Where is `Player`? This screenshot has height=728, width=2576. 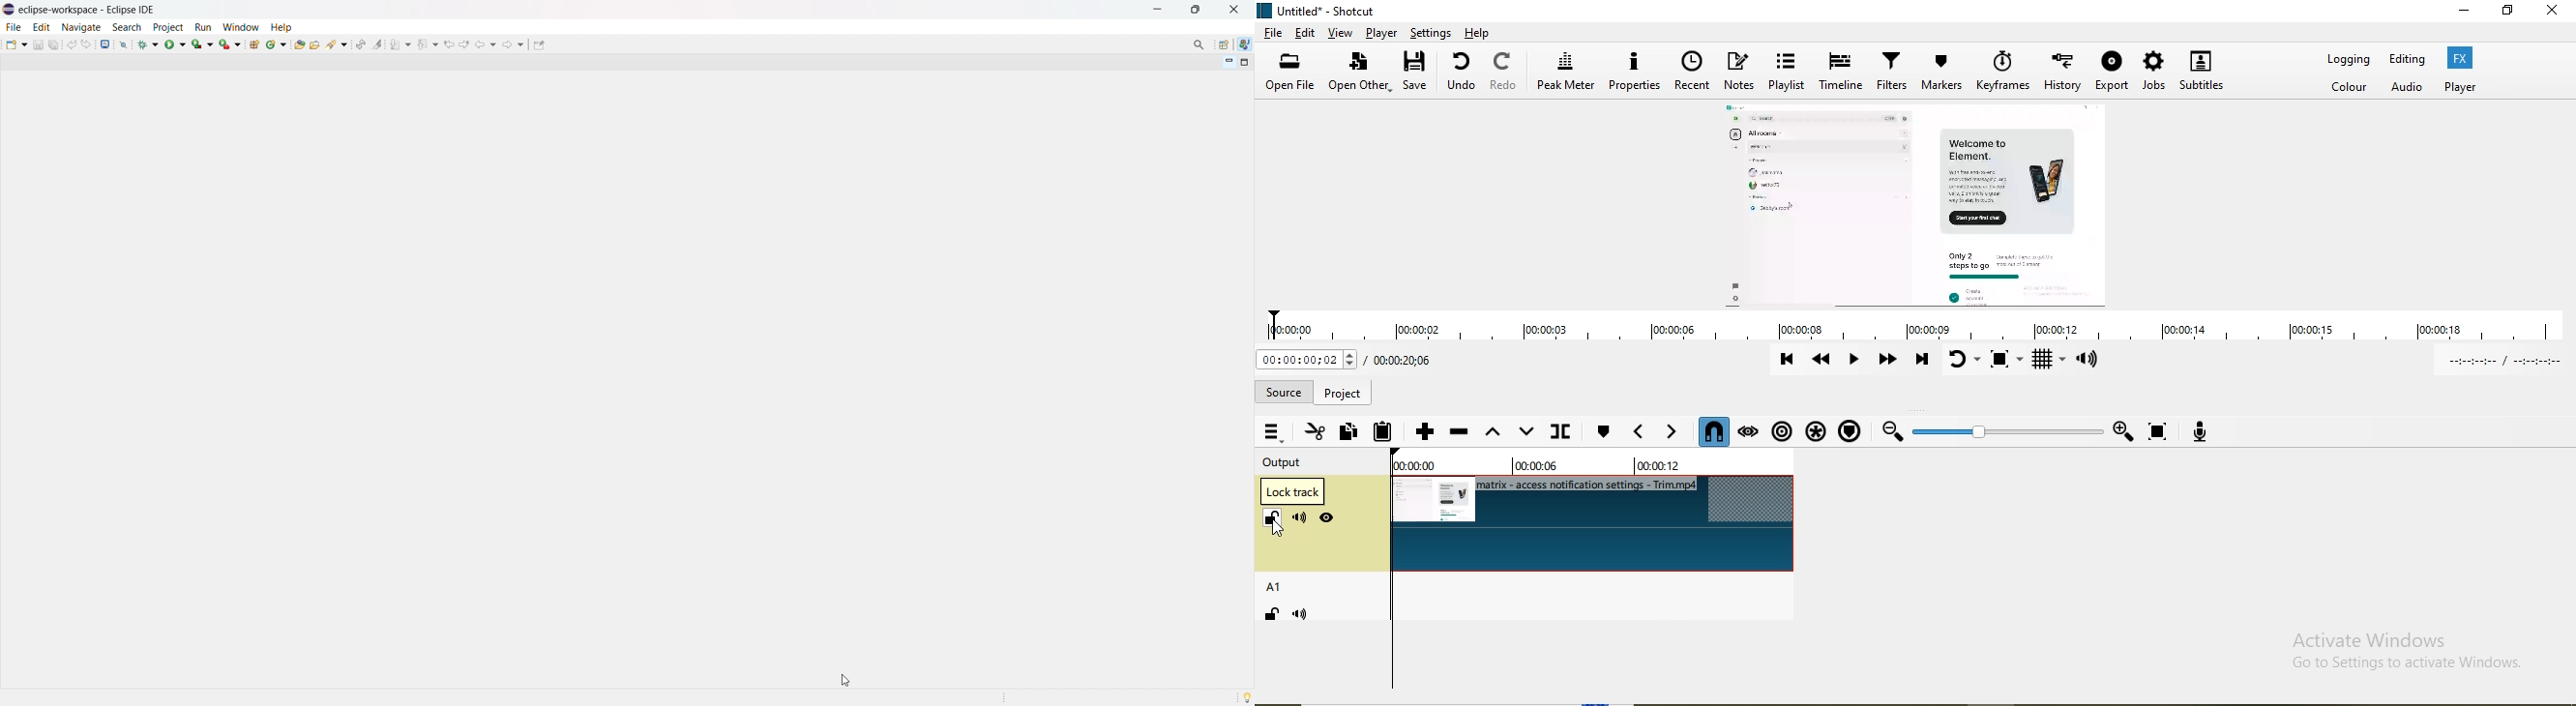 Player is located at coordinates (1380, 32).